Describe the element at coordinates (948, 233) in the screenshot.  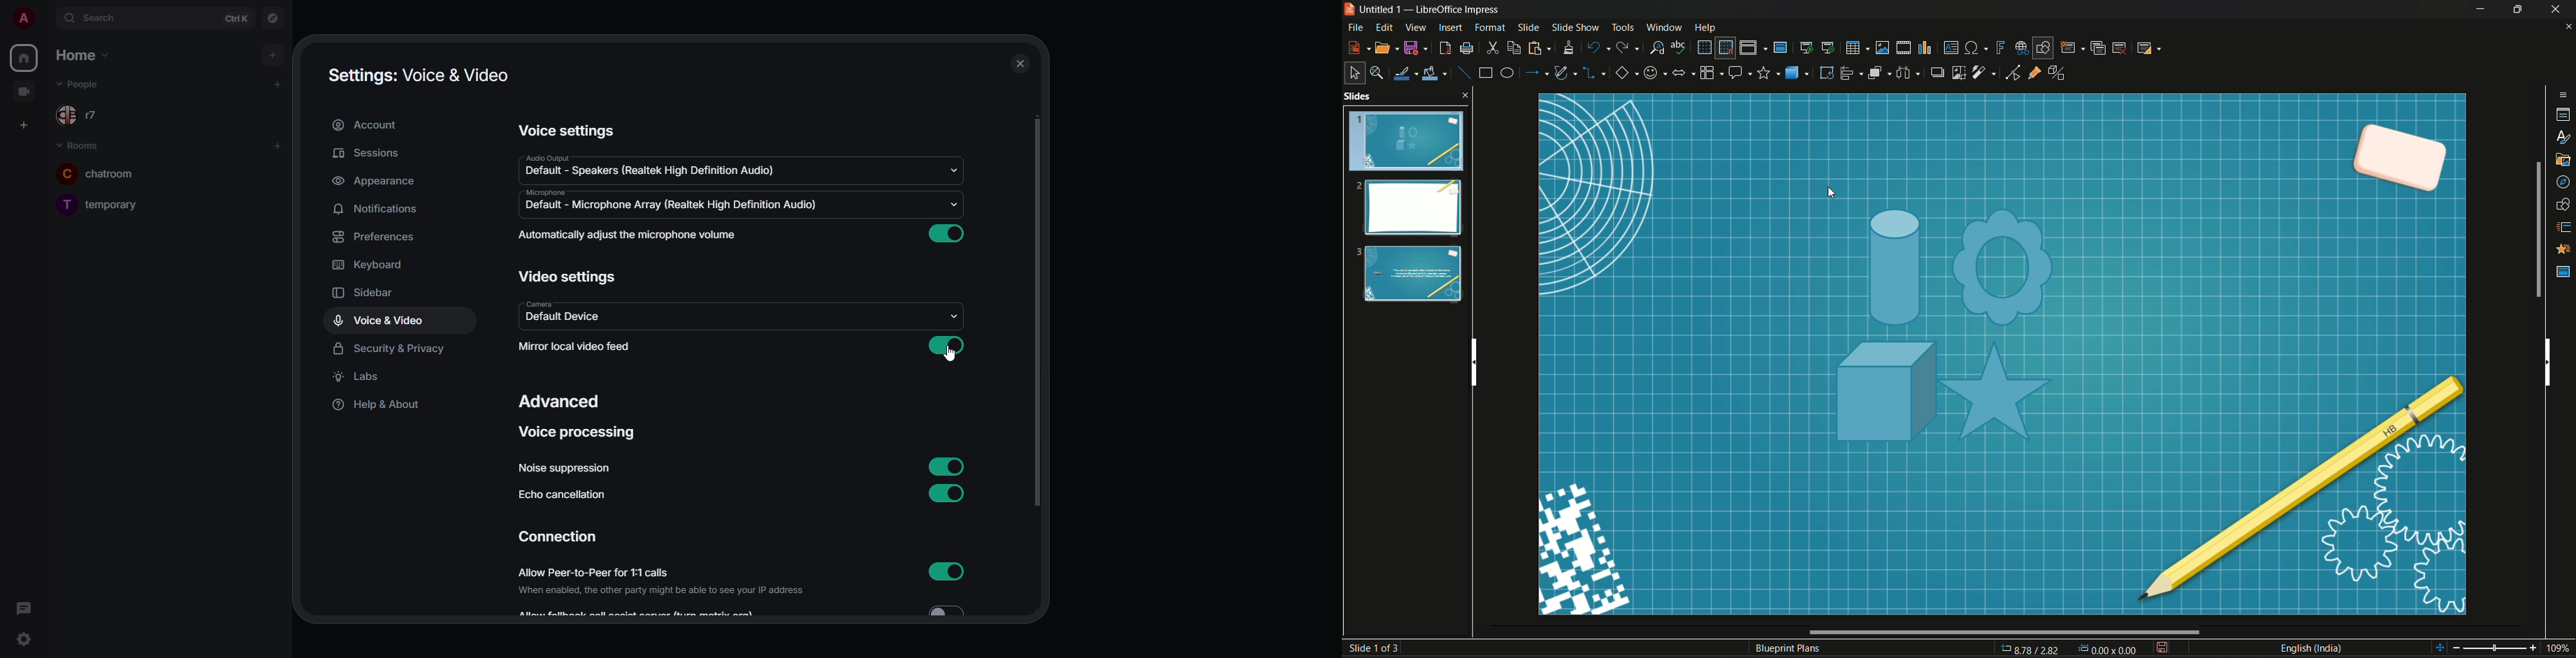
I see `enabled` at that location.